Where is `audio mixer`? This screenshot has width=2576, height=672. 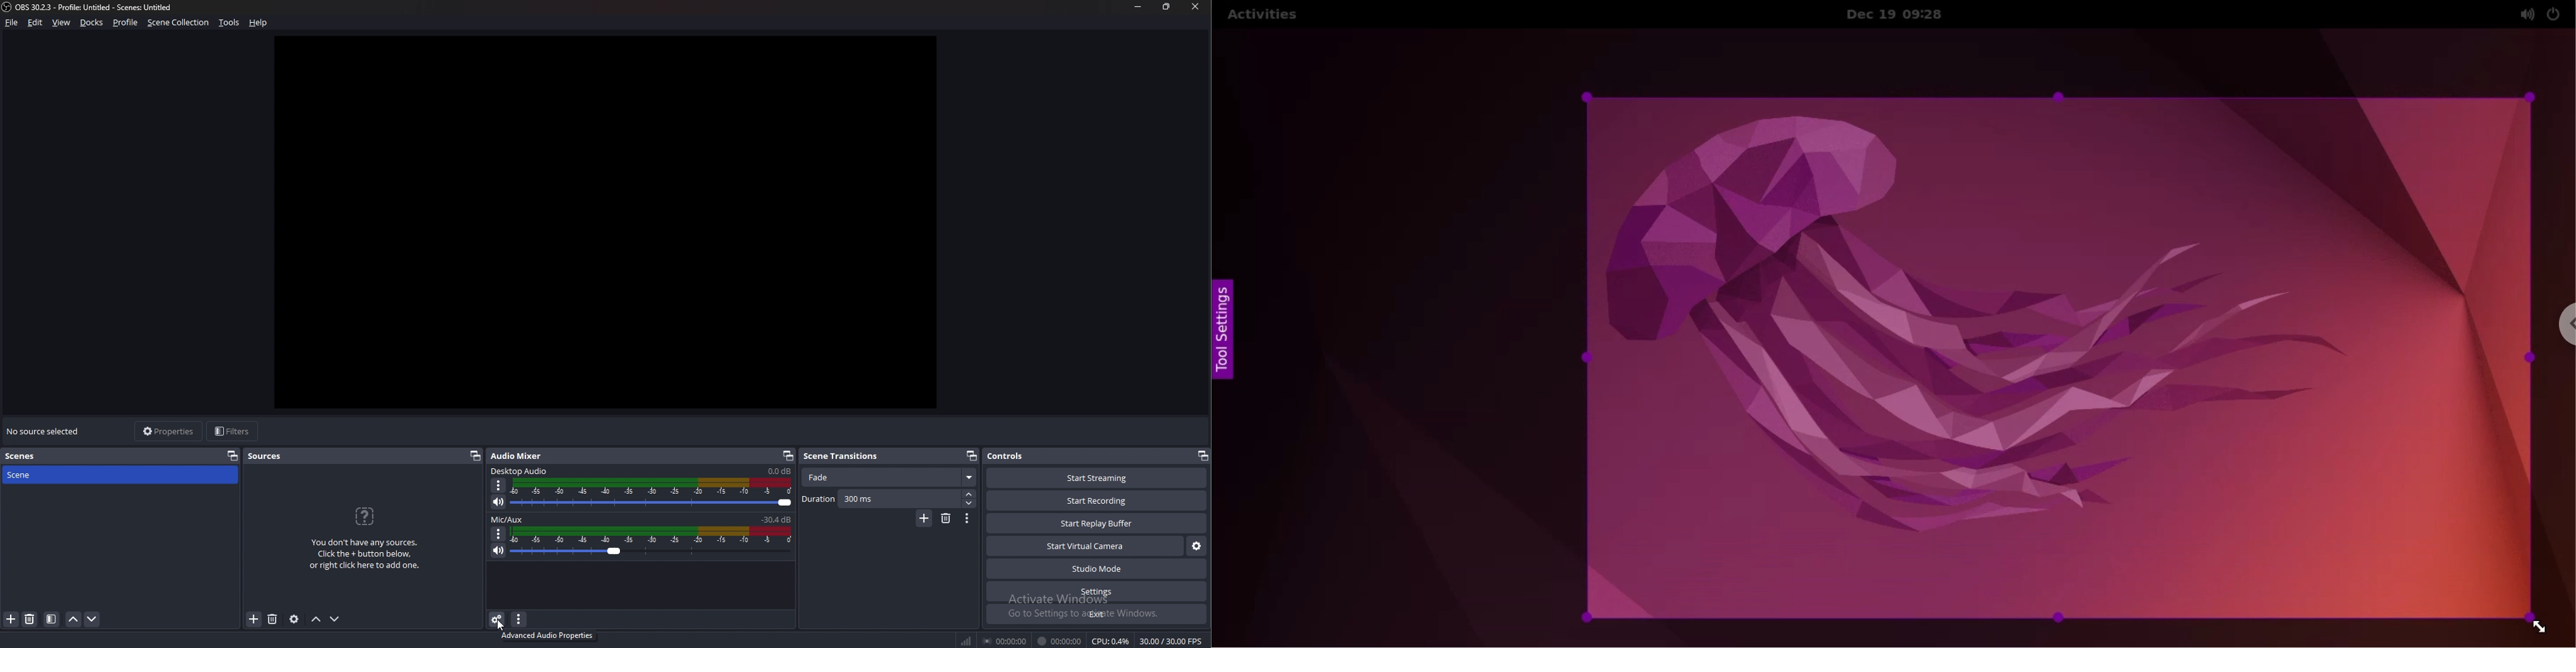
audio mixer is located at coordinates (517, 456).